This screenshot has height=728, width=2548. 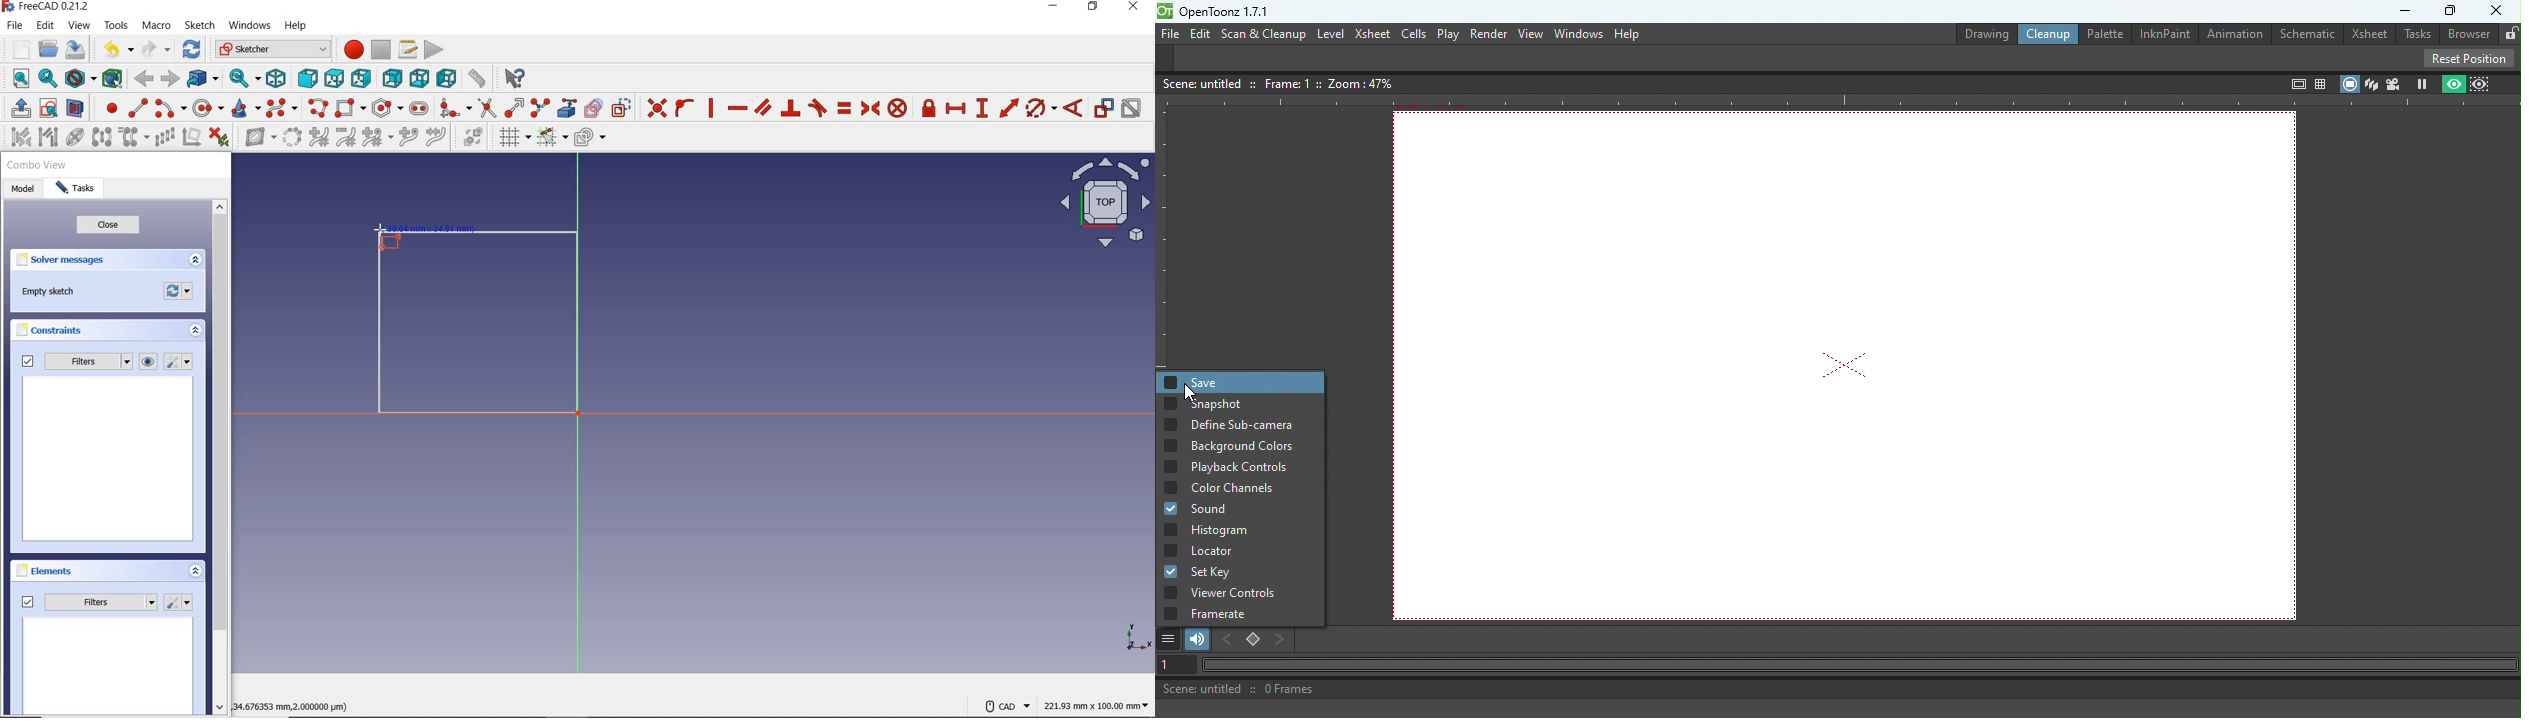 I want to click on View, so click(x=1530, y=34).